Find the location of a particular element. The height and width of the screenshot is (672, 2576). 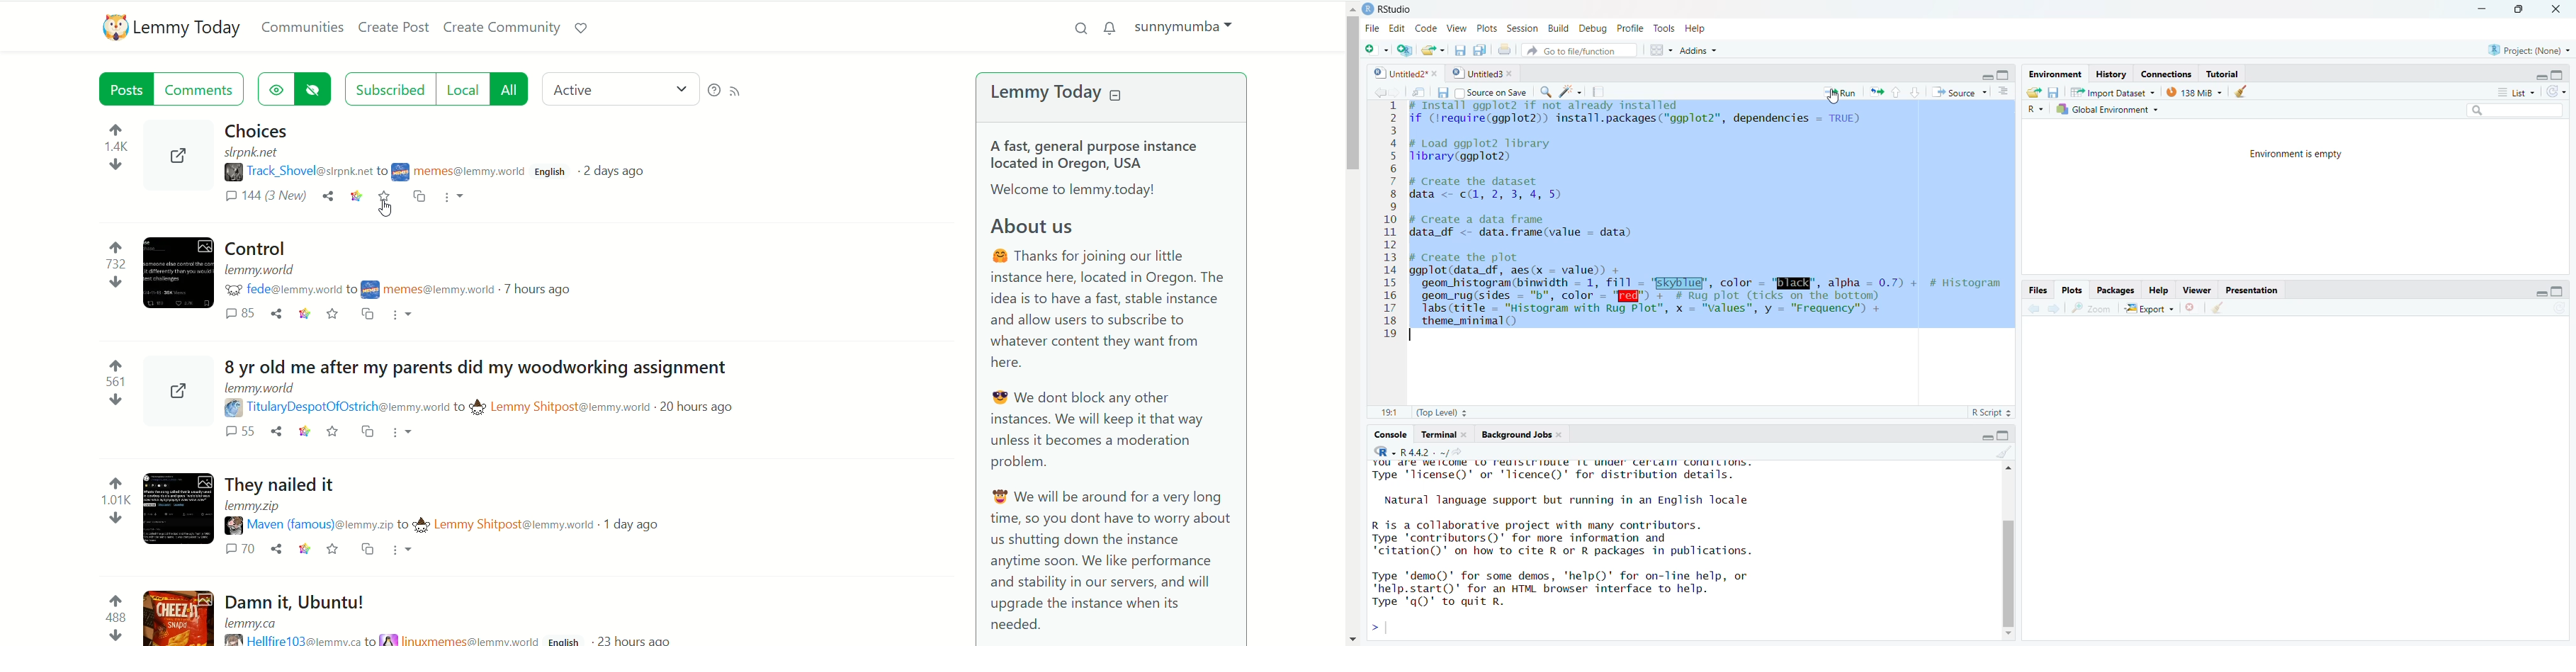

; Tutorial is located at coordinates (2231, 72).